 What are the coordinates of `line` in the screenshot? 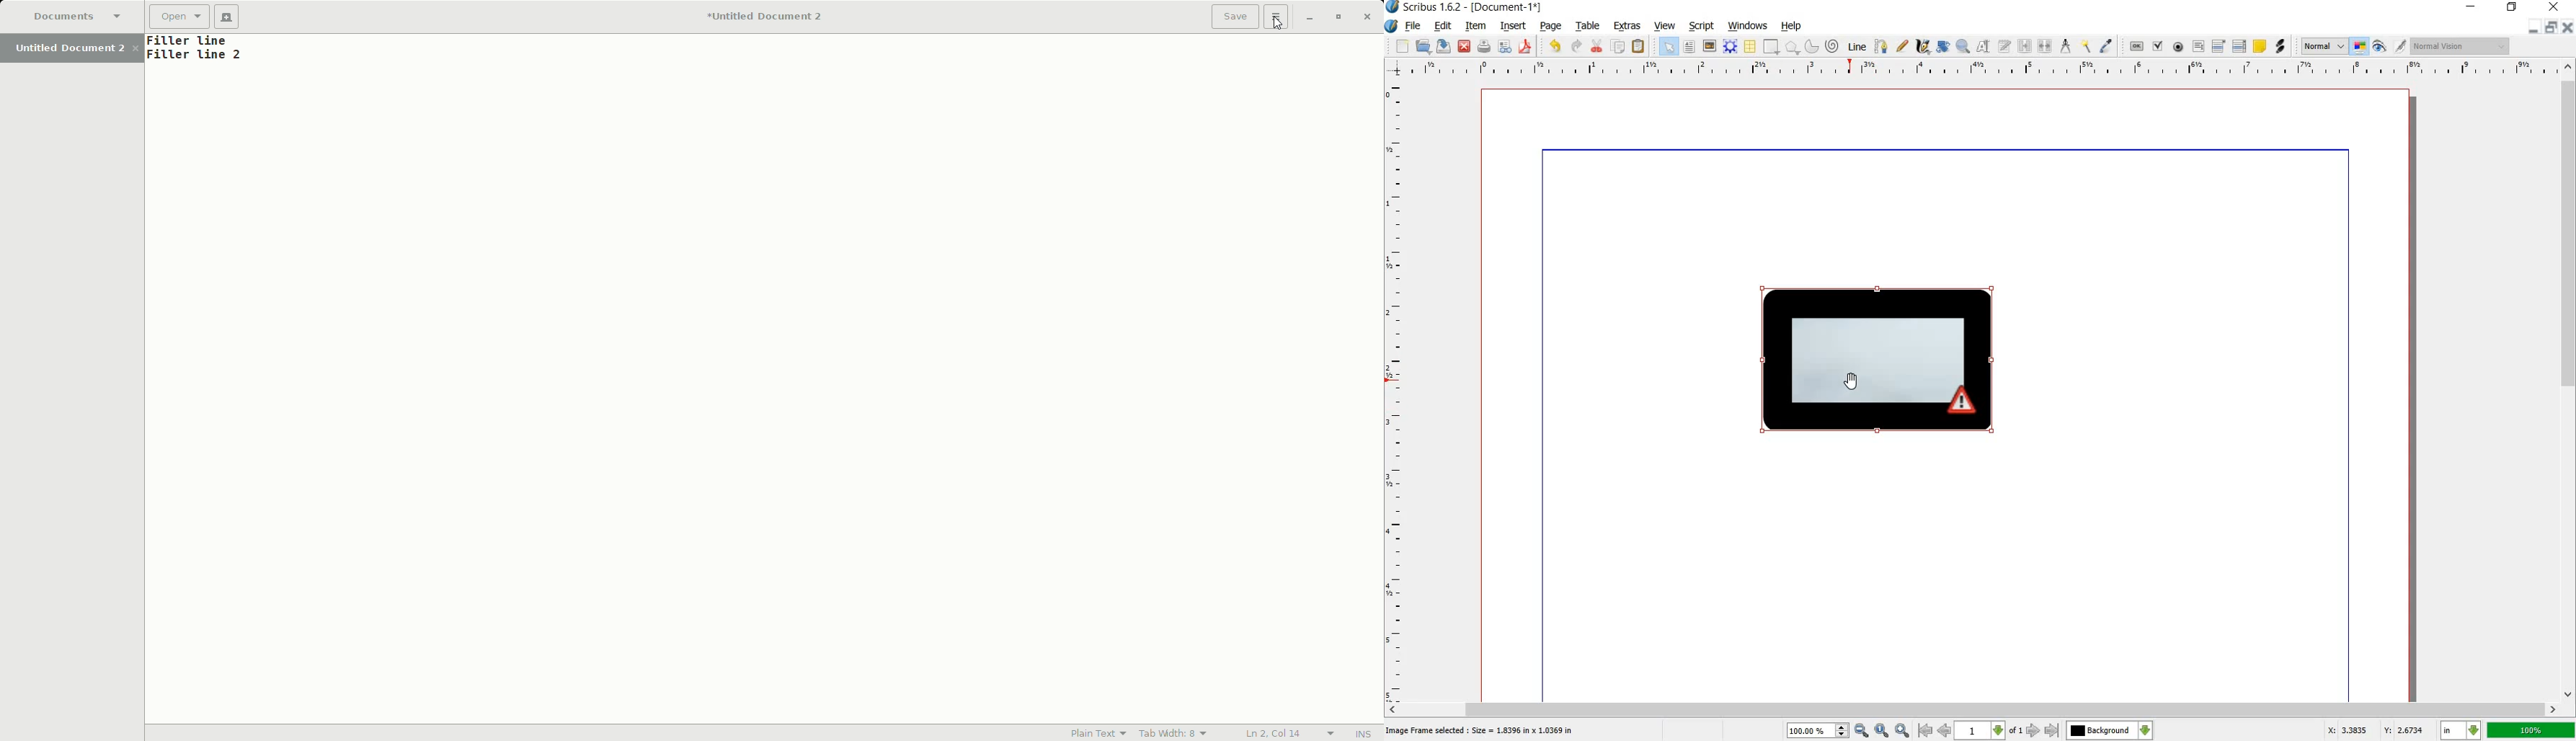 It's located at (1857, 47).